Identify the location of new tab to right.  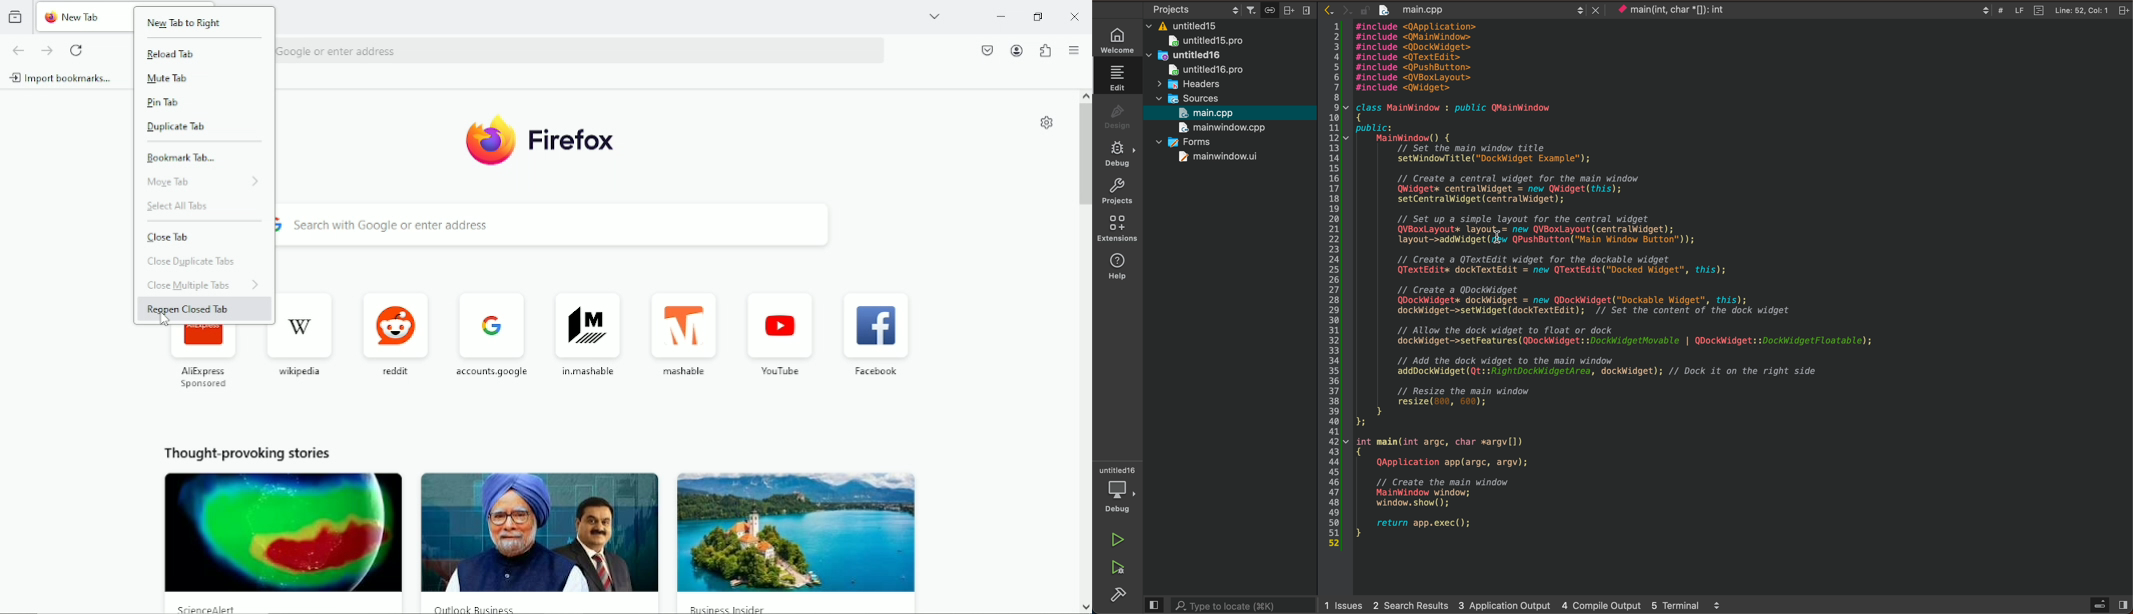
(186, 21).